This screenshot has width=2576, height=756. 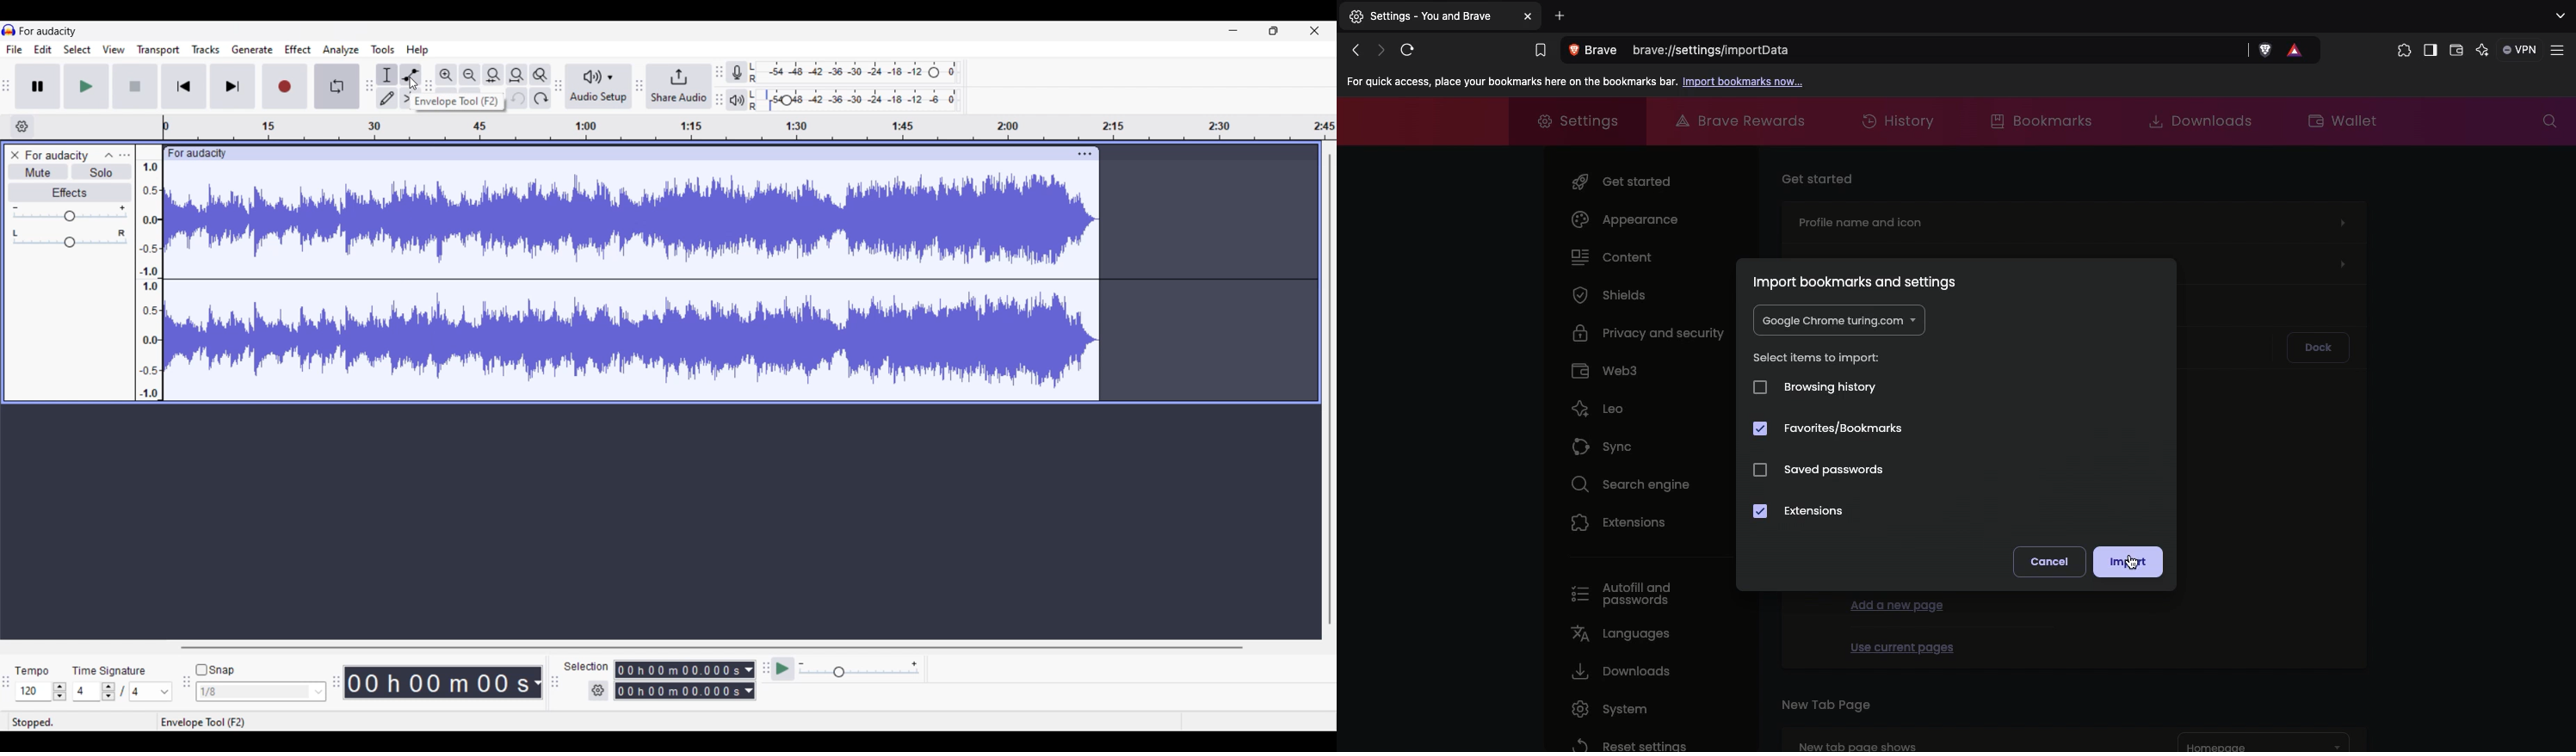 What do you see at coordinates (2266, 51) in the screenshot?
I see `Brave shields` at bounding box center [2266, 51].